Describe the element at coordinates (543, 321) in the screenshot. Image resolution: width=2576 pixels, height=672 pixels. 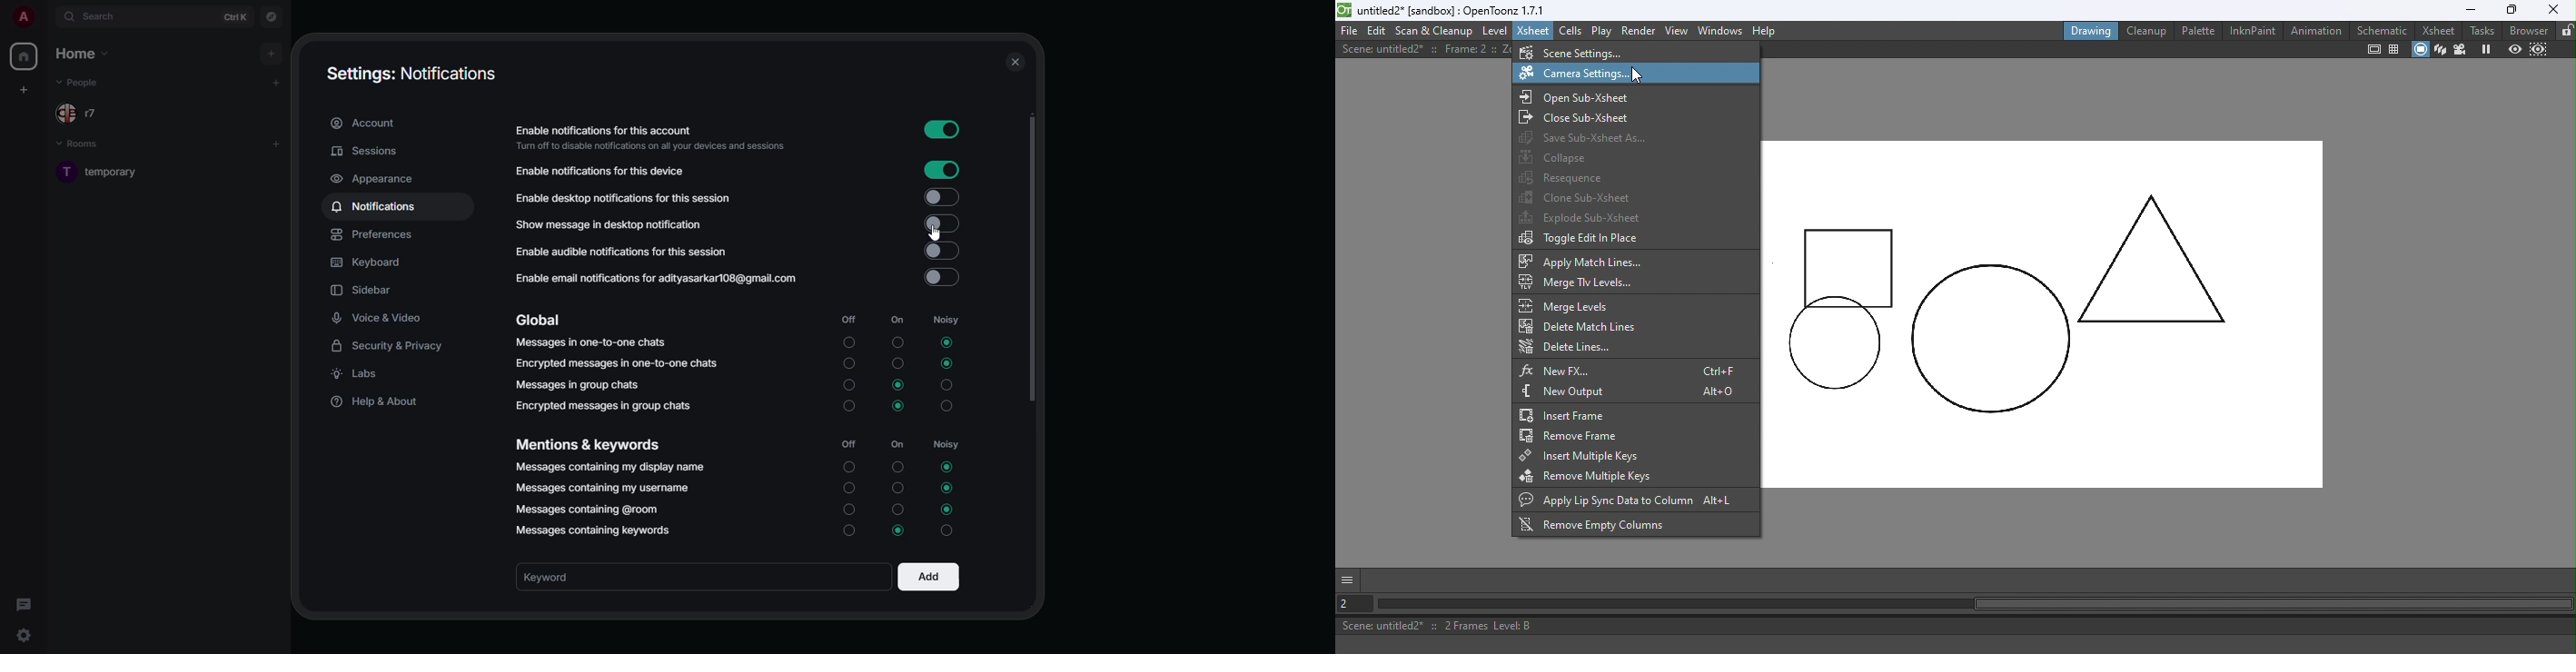
I see `global` at that location.